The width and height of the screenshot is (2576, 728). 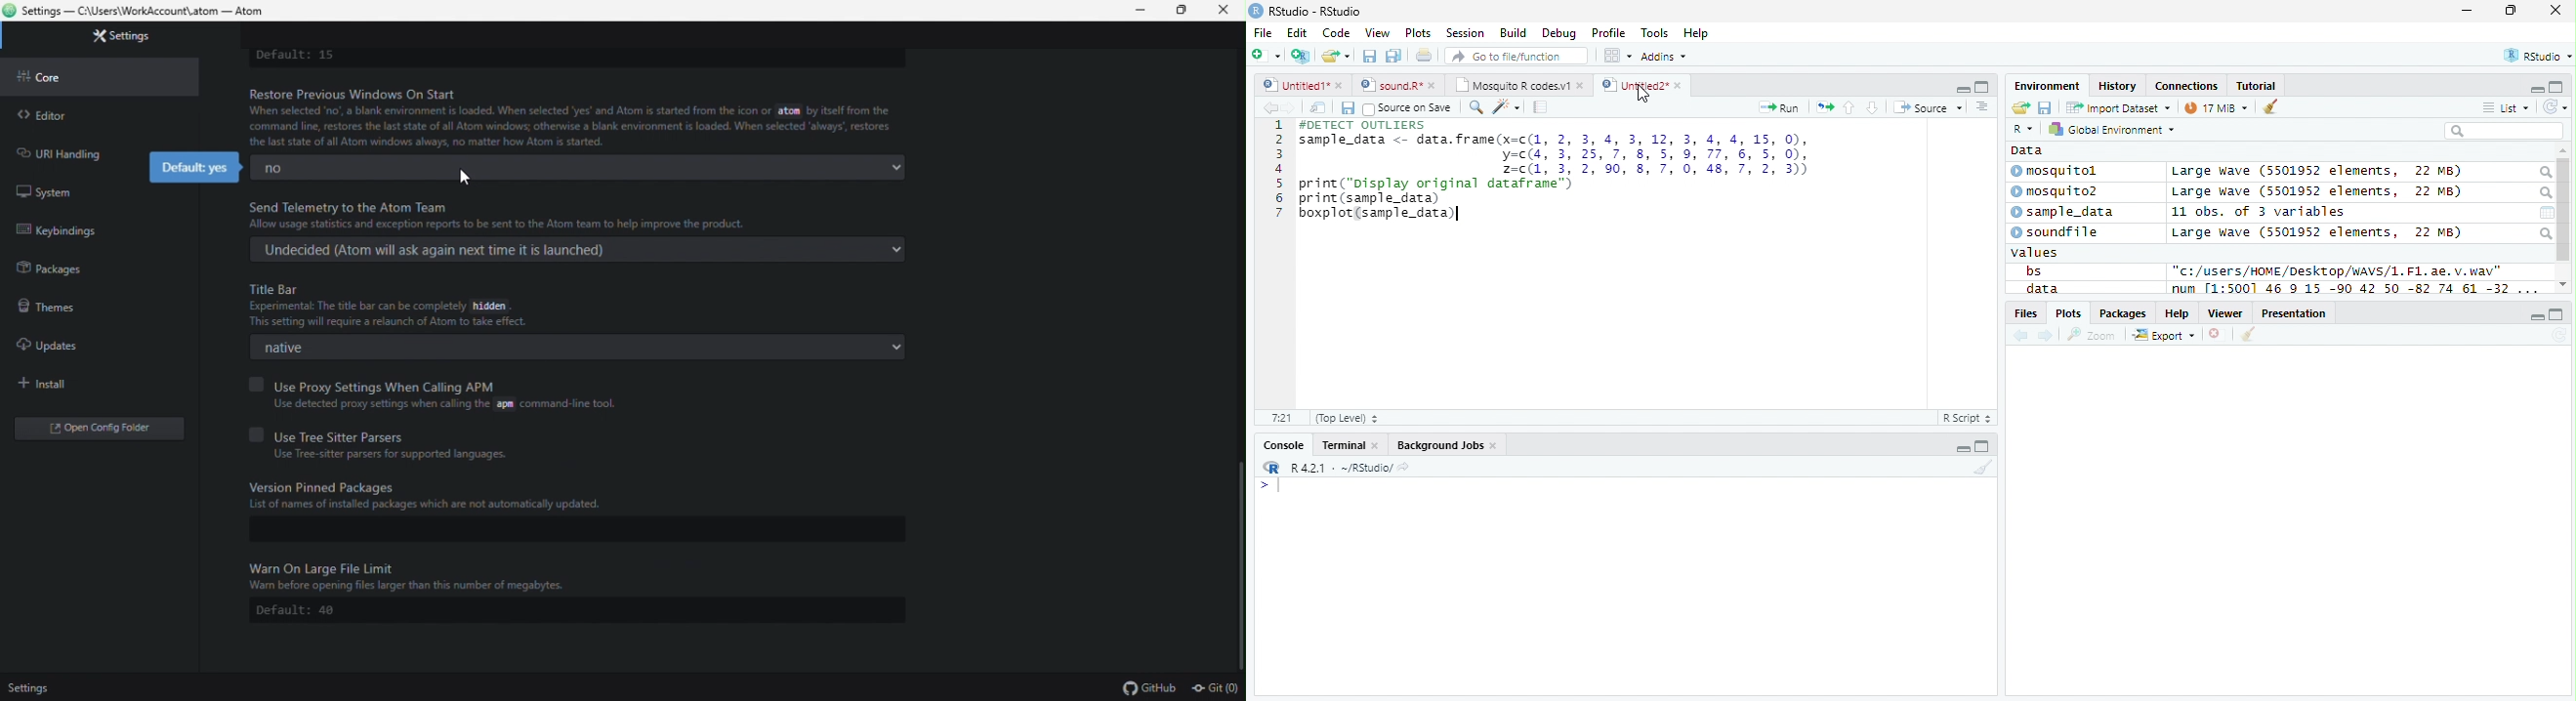 What do you see at coordinates (1407, 109) in the screenshot?
I see `Source on save` at bounding box center [1407, 109].